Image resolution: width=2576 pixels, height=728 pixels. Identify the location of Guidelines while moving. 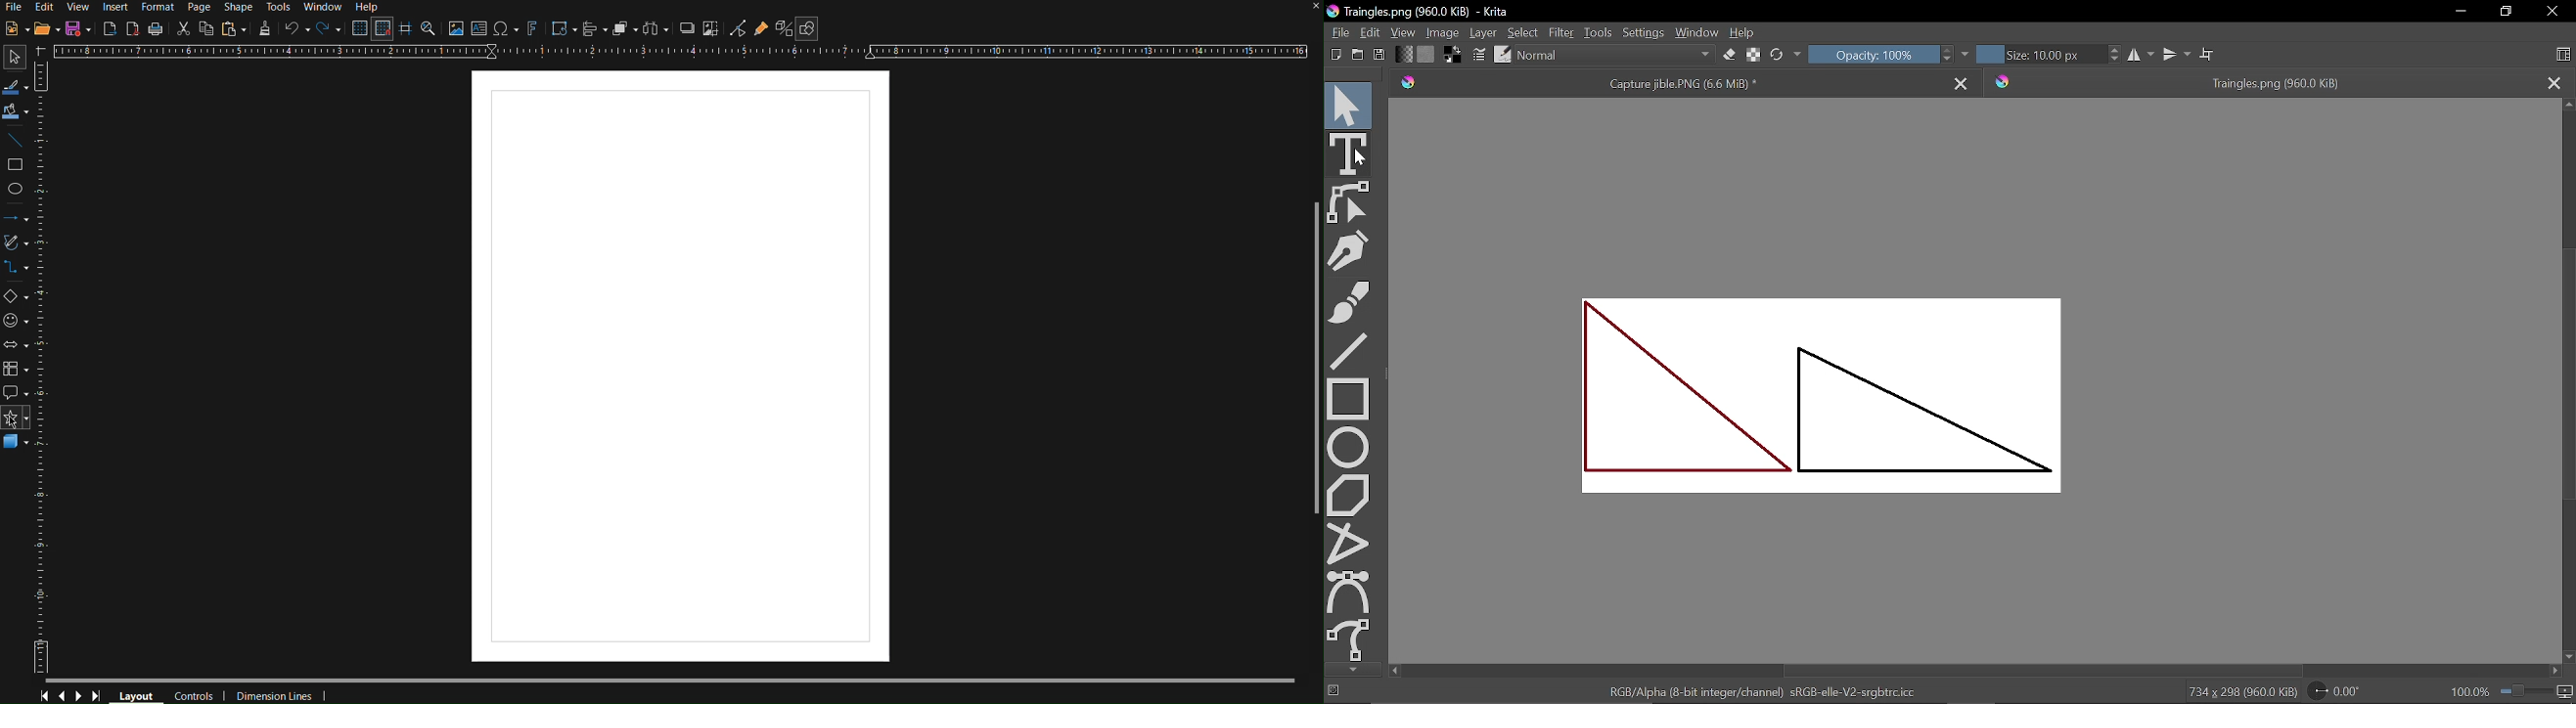
(407, 30).